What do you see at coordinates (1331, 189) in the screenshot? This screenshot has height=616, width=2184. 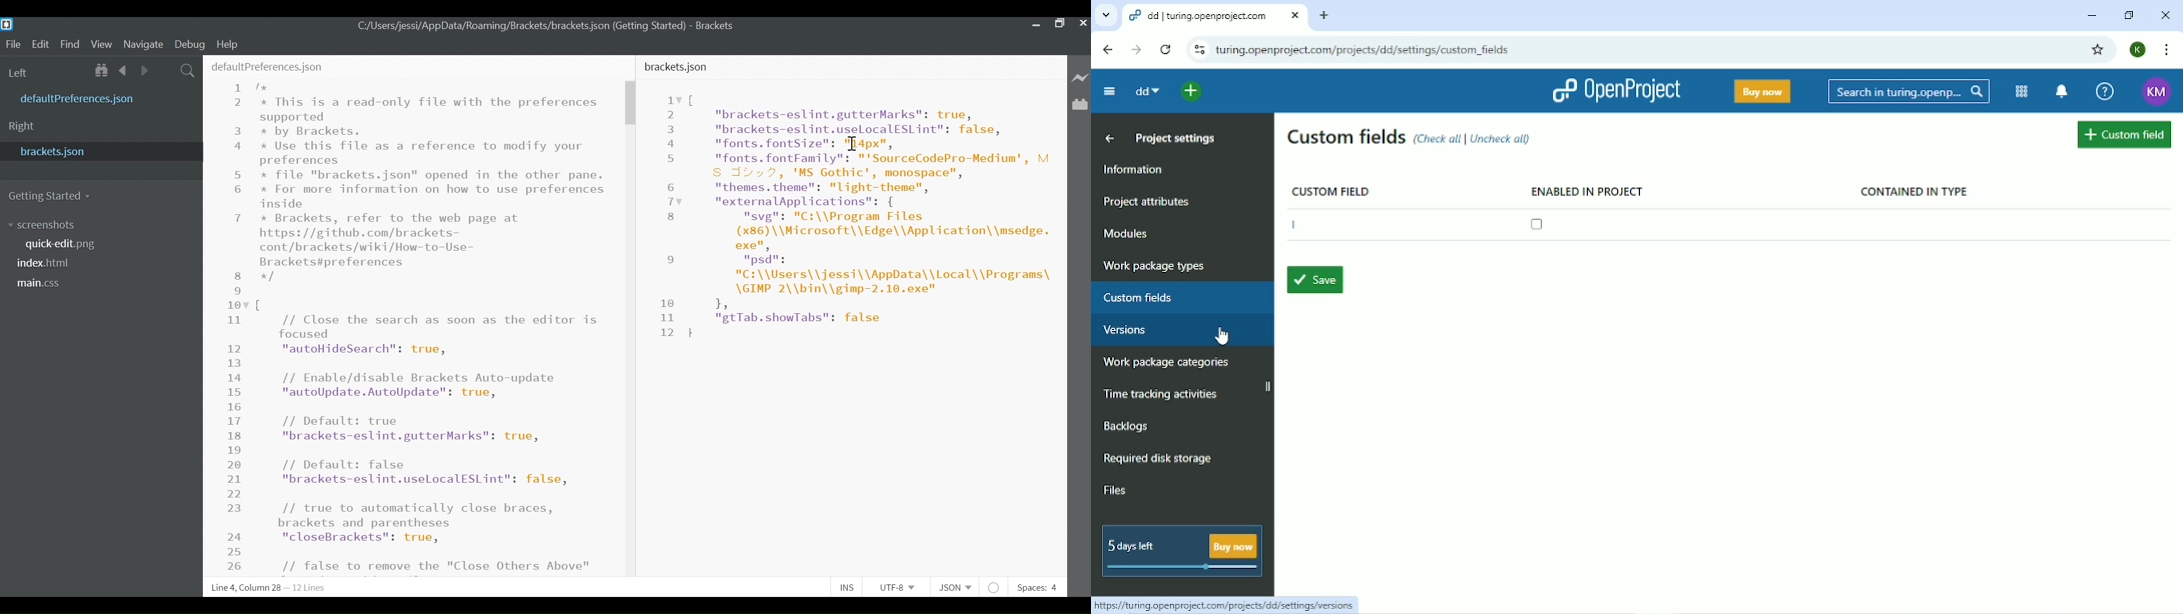 I see `Custom field` at bounding box center [1331, 189].